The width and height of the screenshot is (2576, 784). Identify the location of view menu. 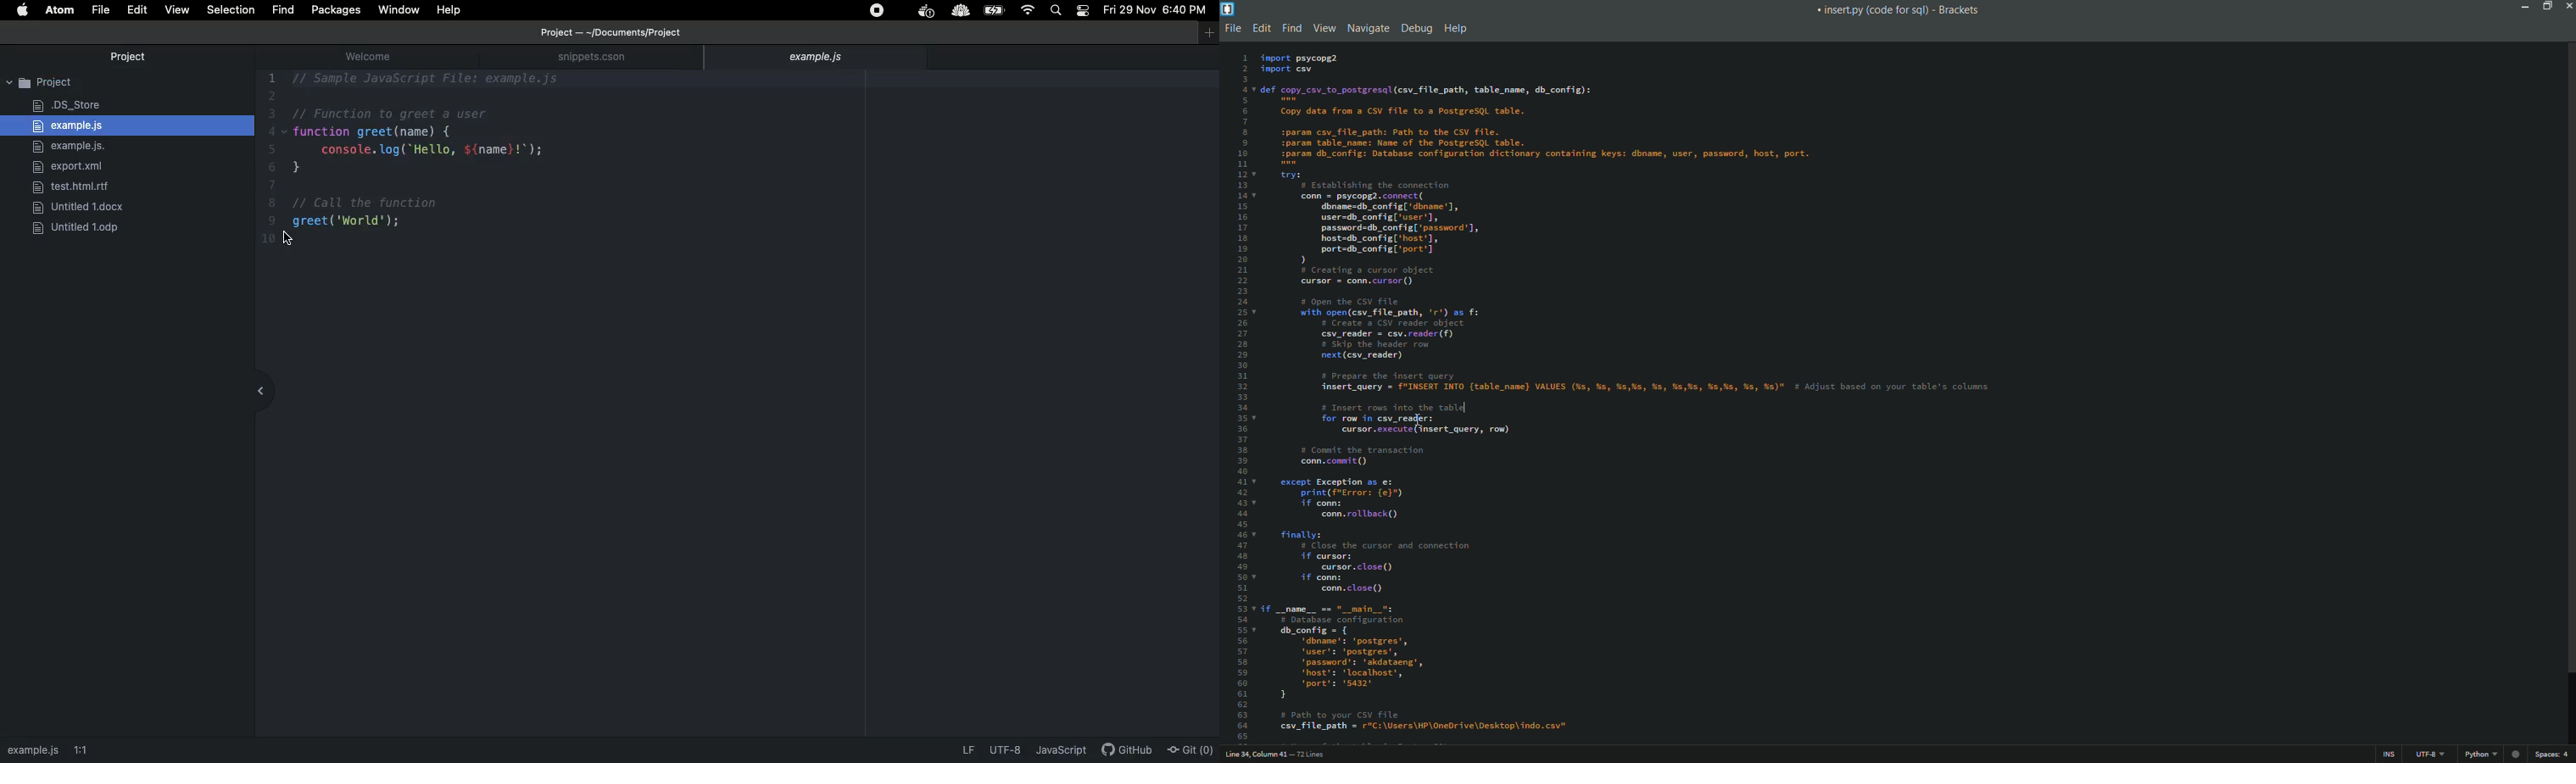
(1322, 28).